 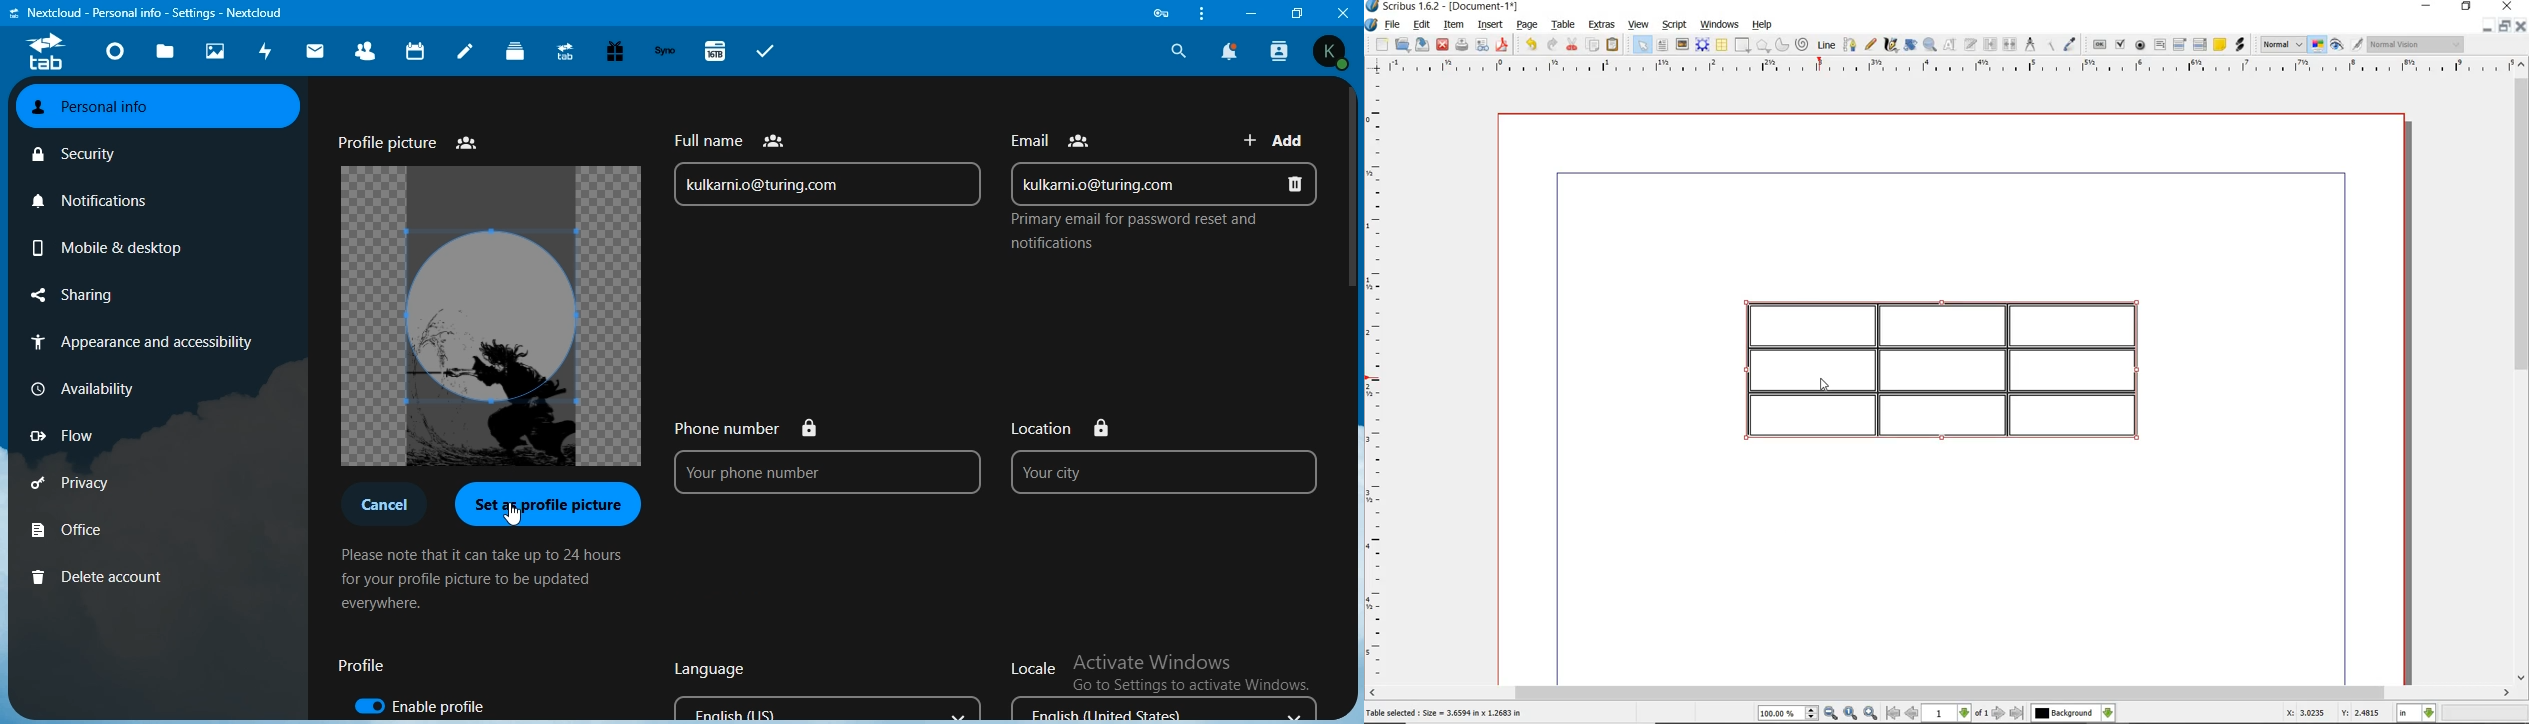 What do you see at coordinates (1947, 693) in the screenshot?
I see `scrollbar` at bounding box center [1947, 693].